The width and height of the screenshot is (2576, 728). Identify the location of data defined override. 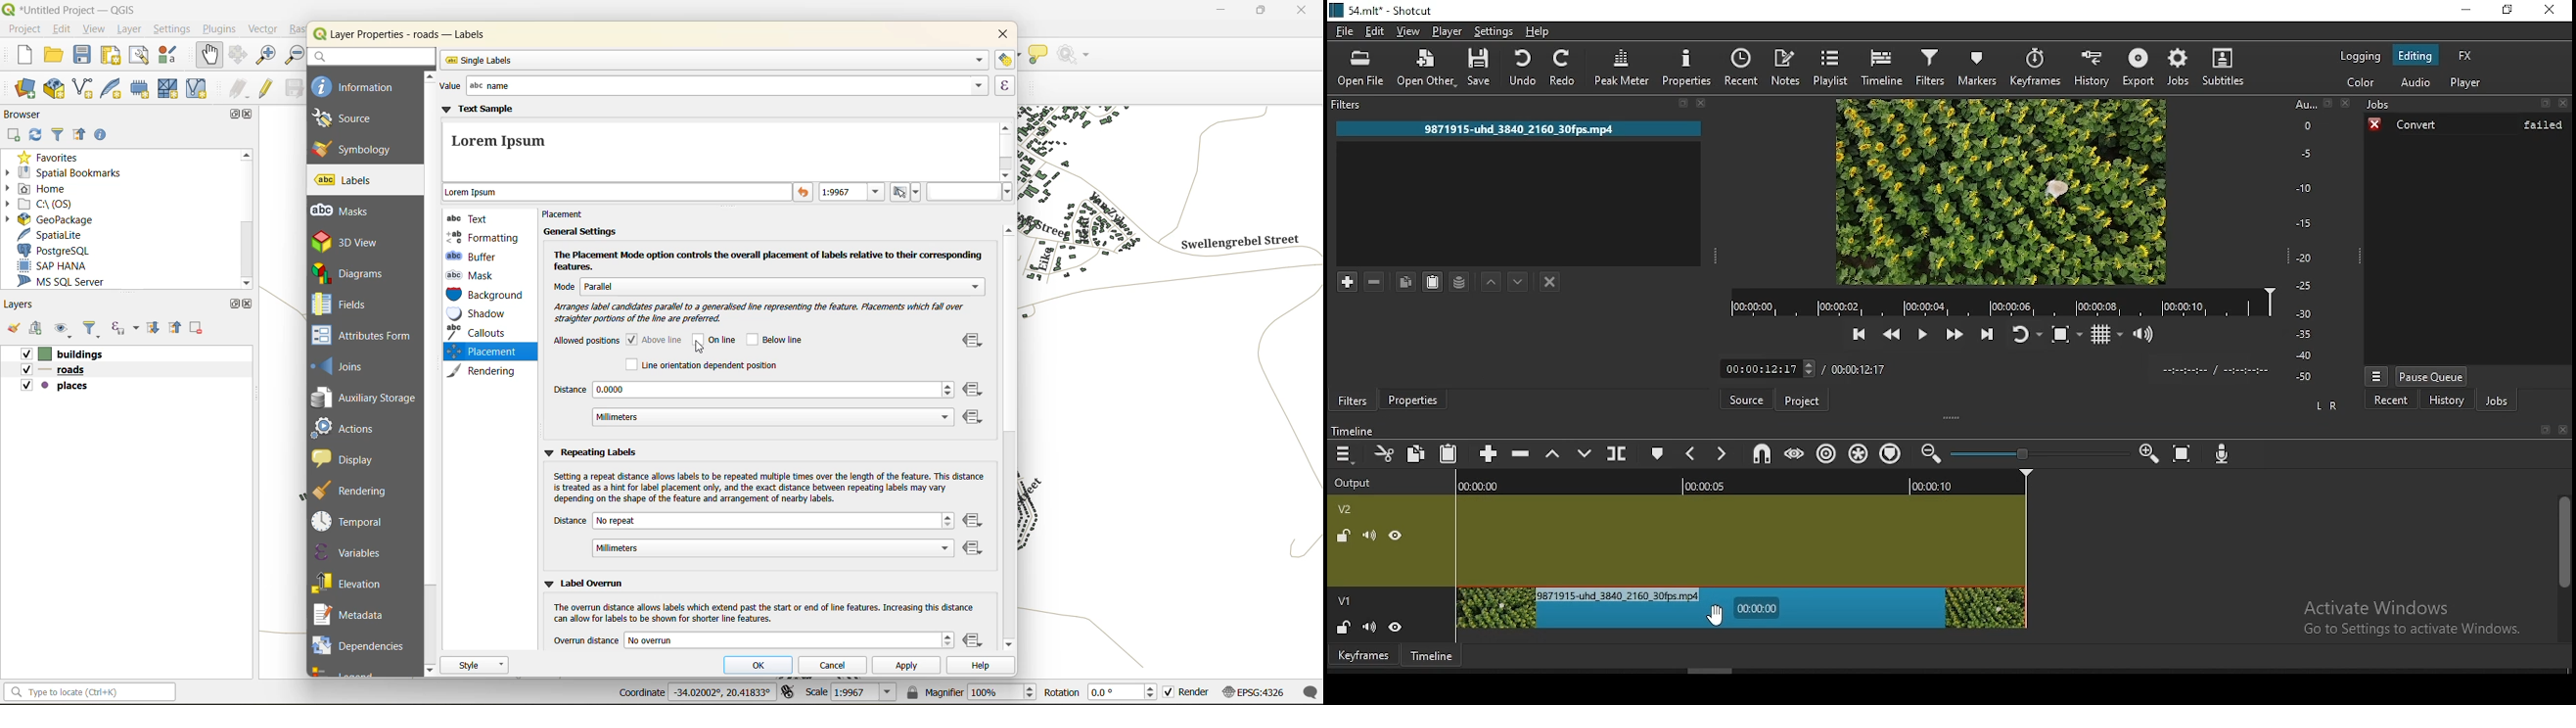
(975, 536).